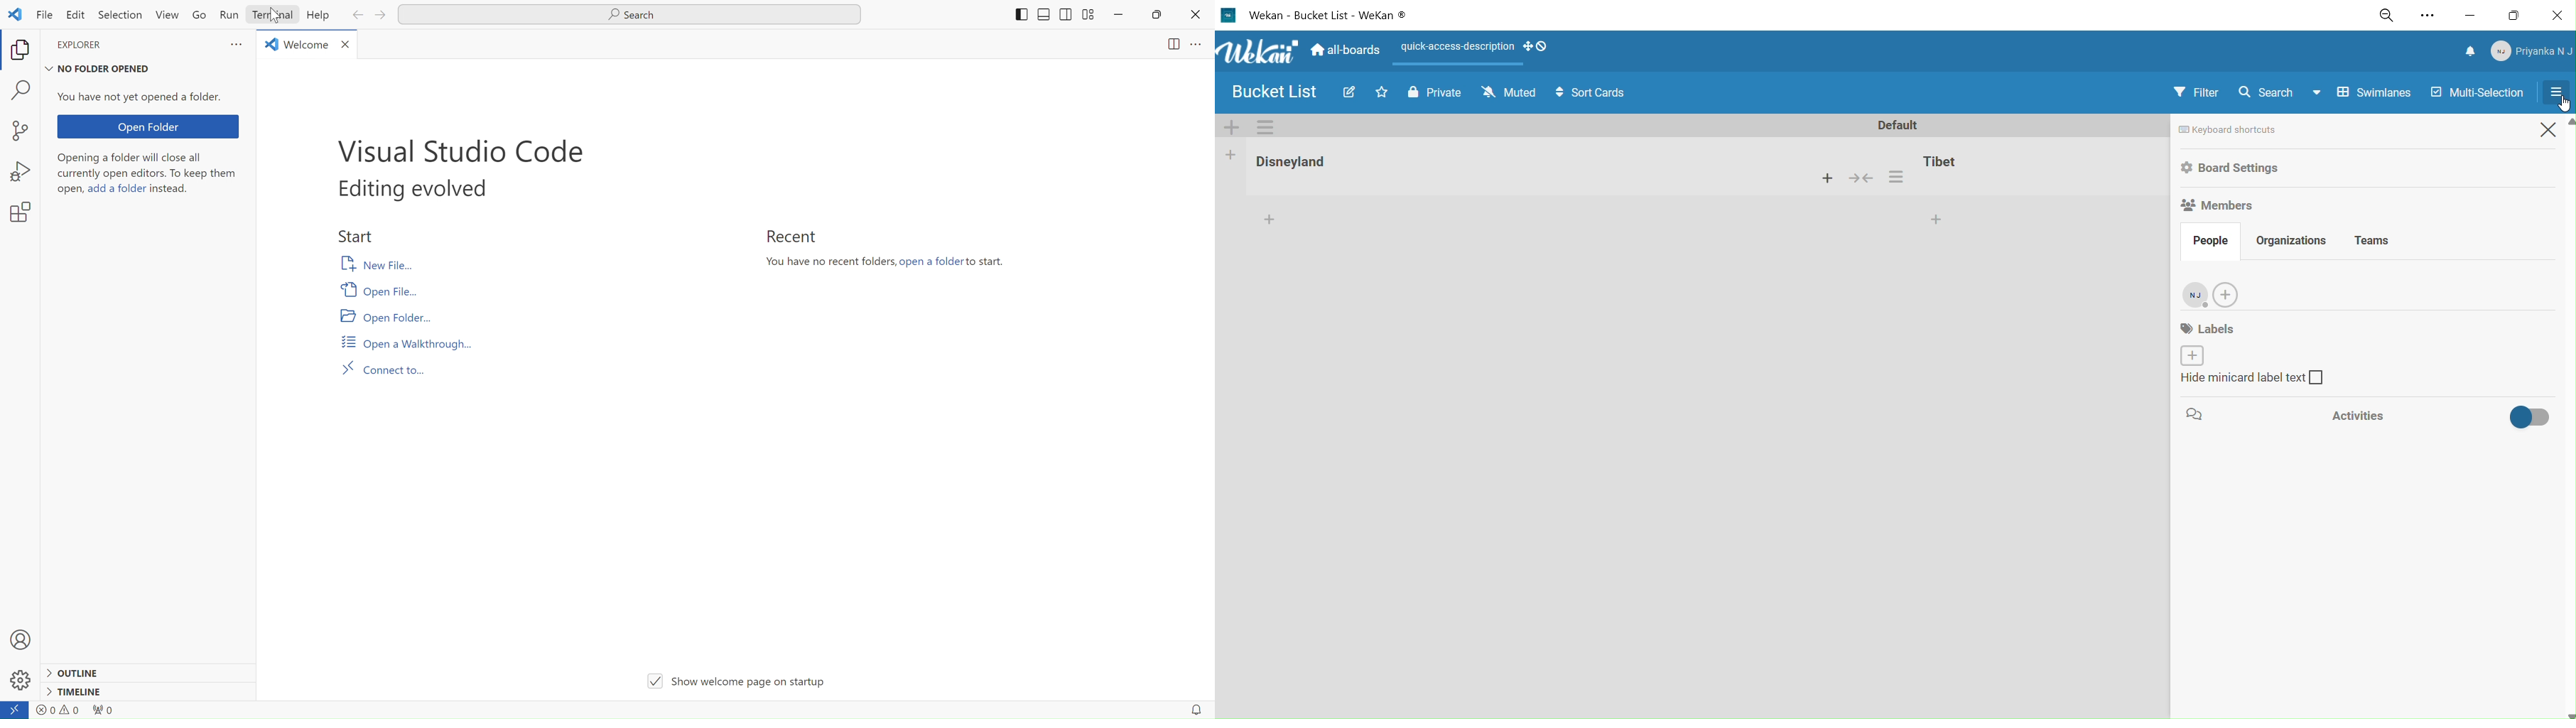  Describe the element at coordinates (1202, 46) in the screenshot. I see `menu` at that location.